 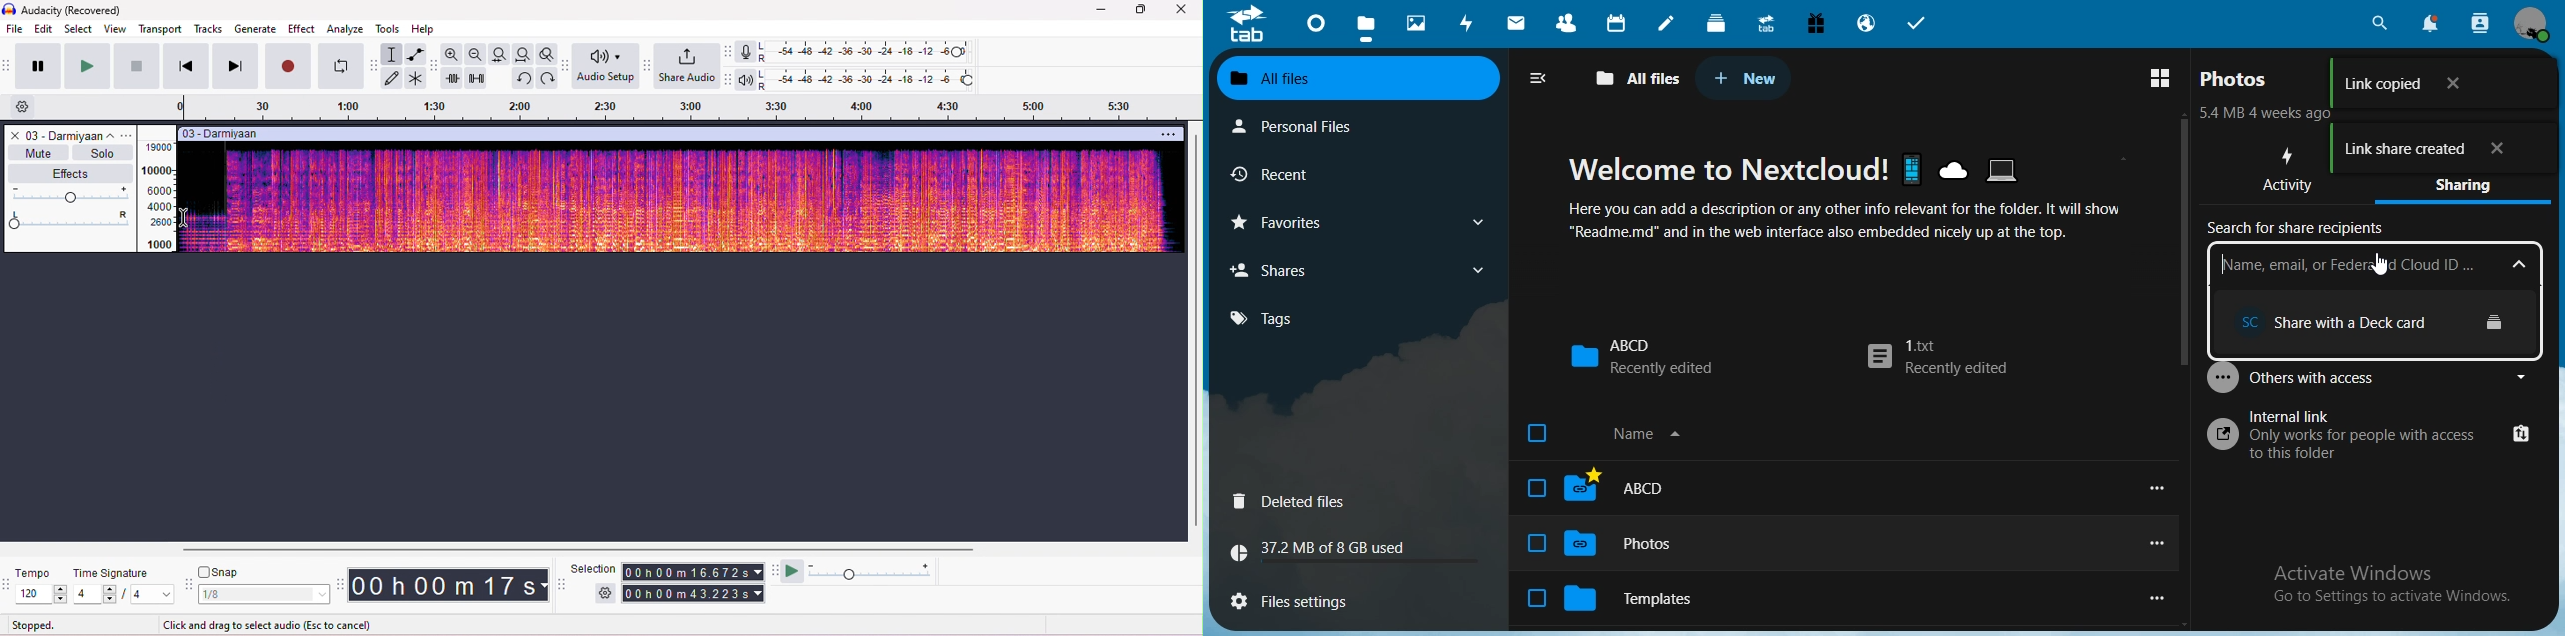 What do you see at coordinates (71, 195) in the screenshot?
I see `volume` at bounding box center [71, 195].